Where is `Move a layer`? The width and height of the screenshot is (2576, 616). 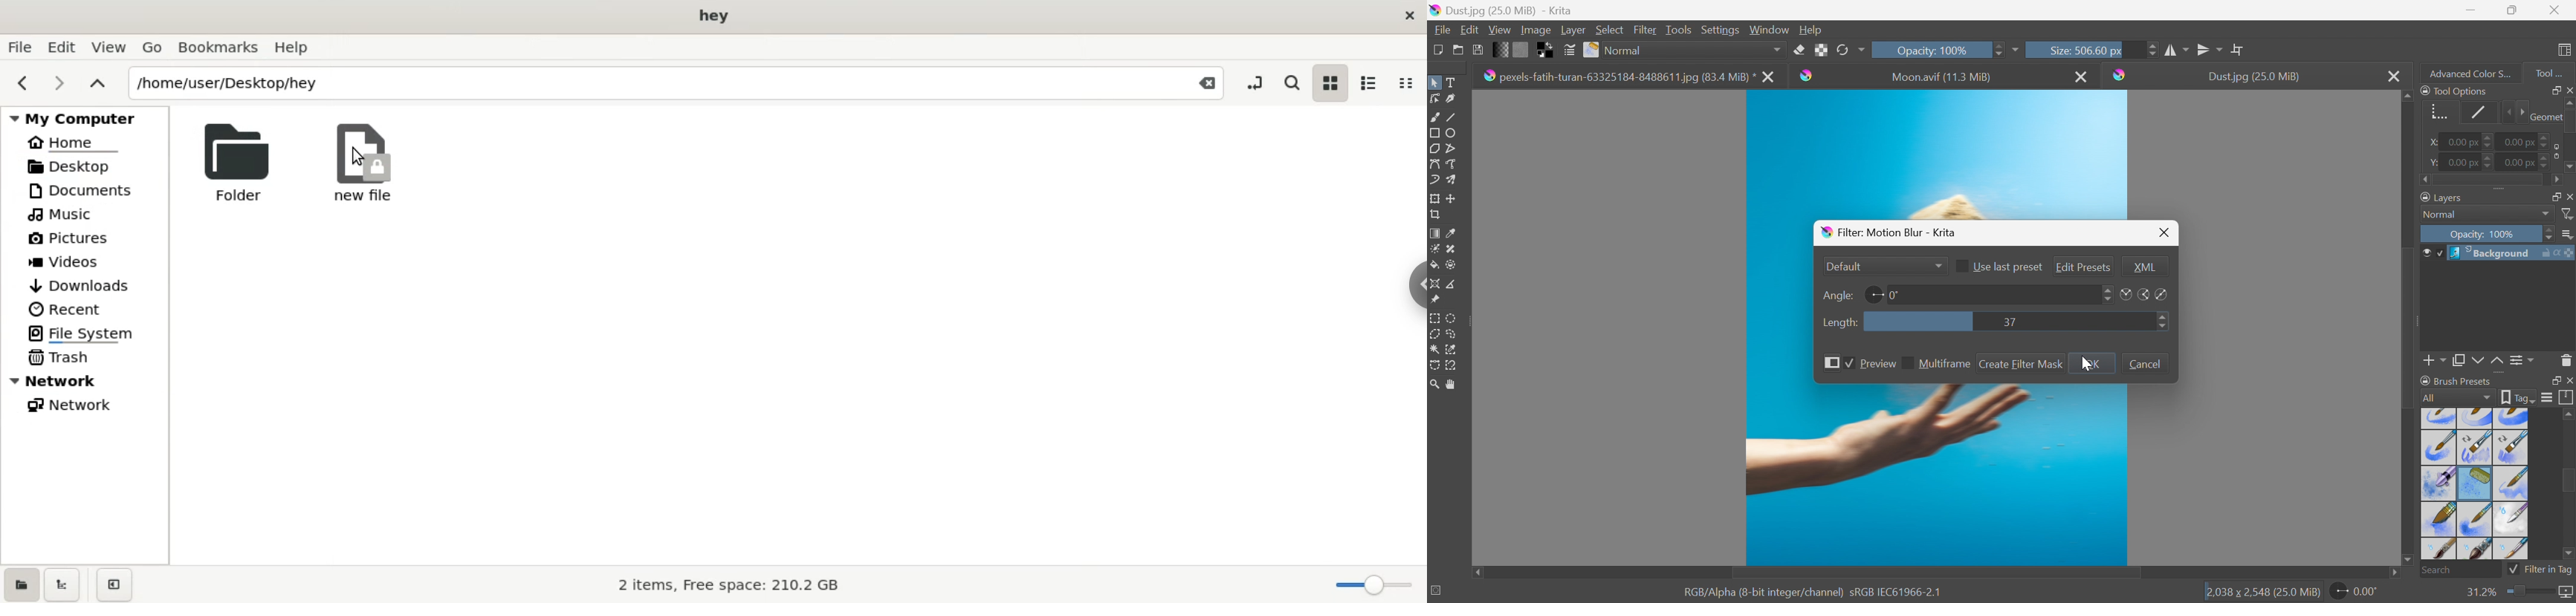
Move a layer is located at coordinates (1454, 198).